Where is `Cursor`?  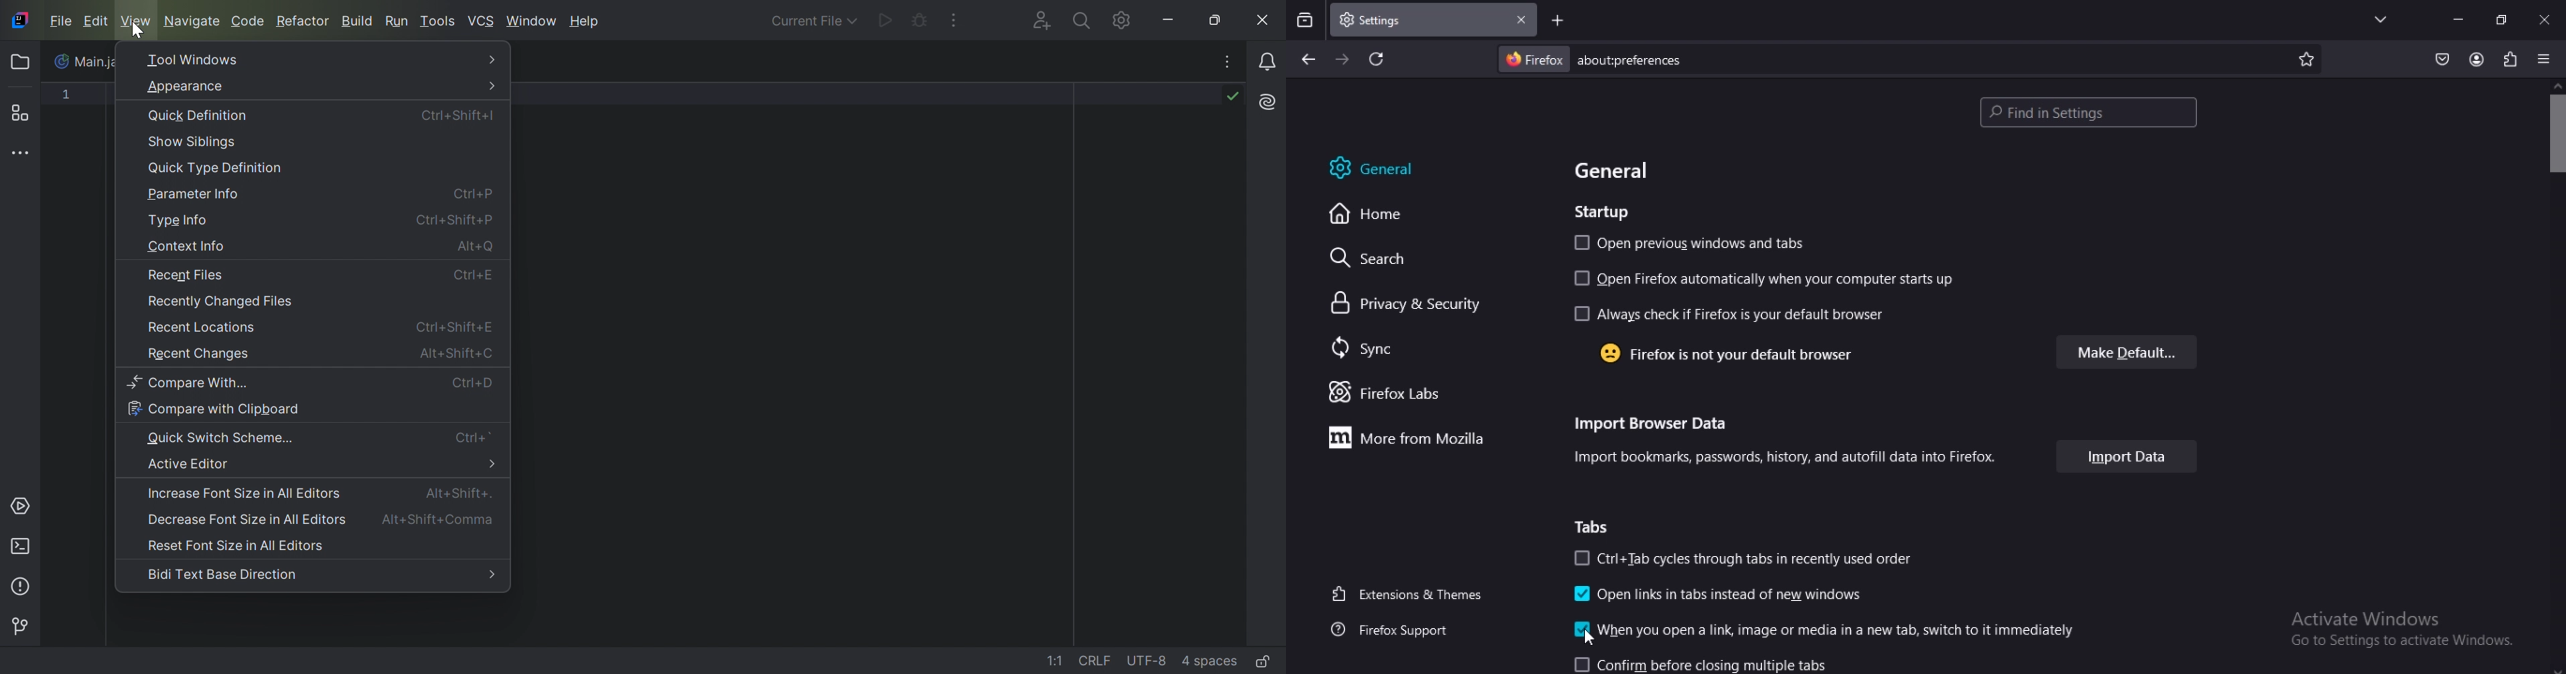
Cursor is located at coordinates (137, 32).